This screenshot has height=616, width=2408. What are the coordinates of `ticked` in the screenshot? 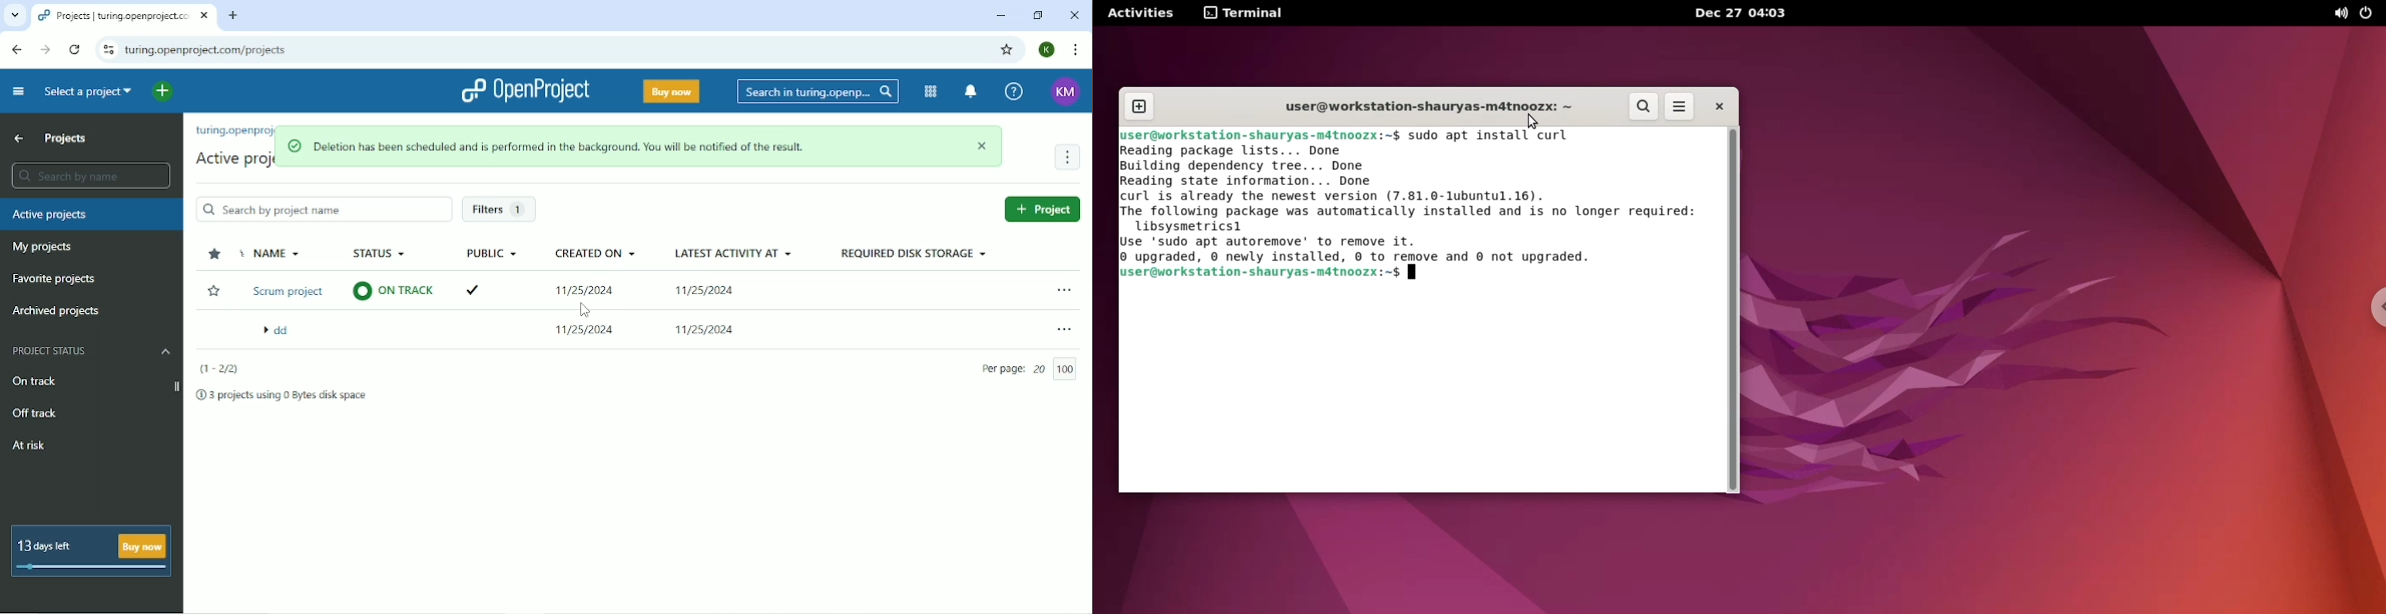 It's located at (470, 330).